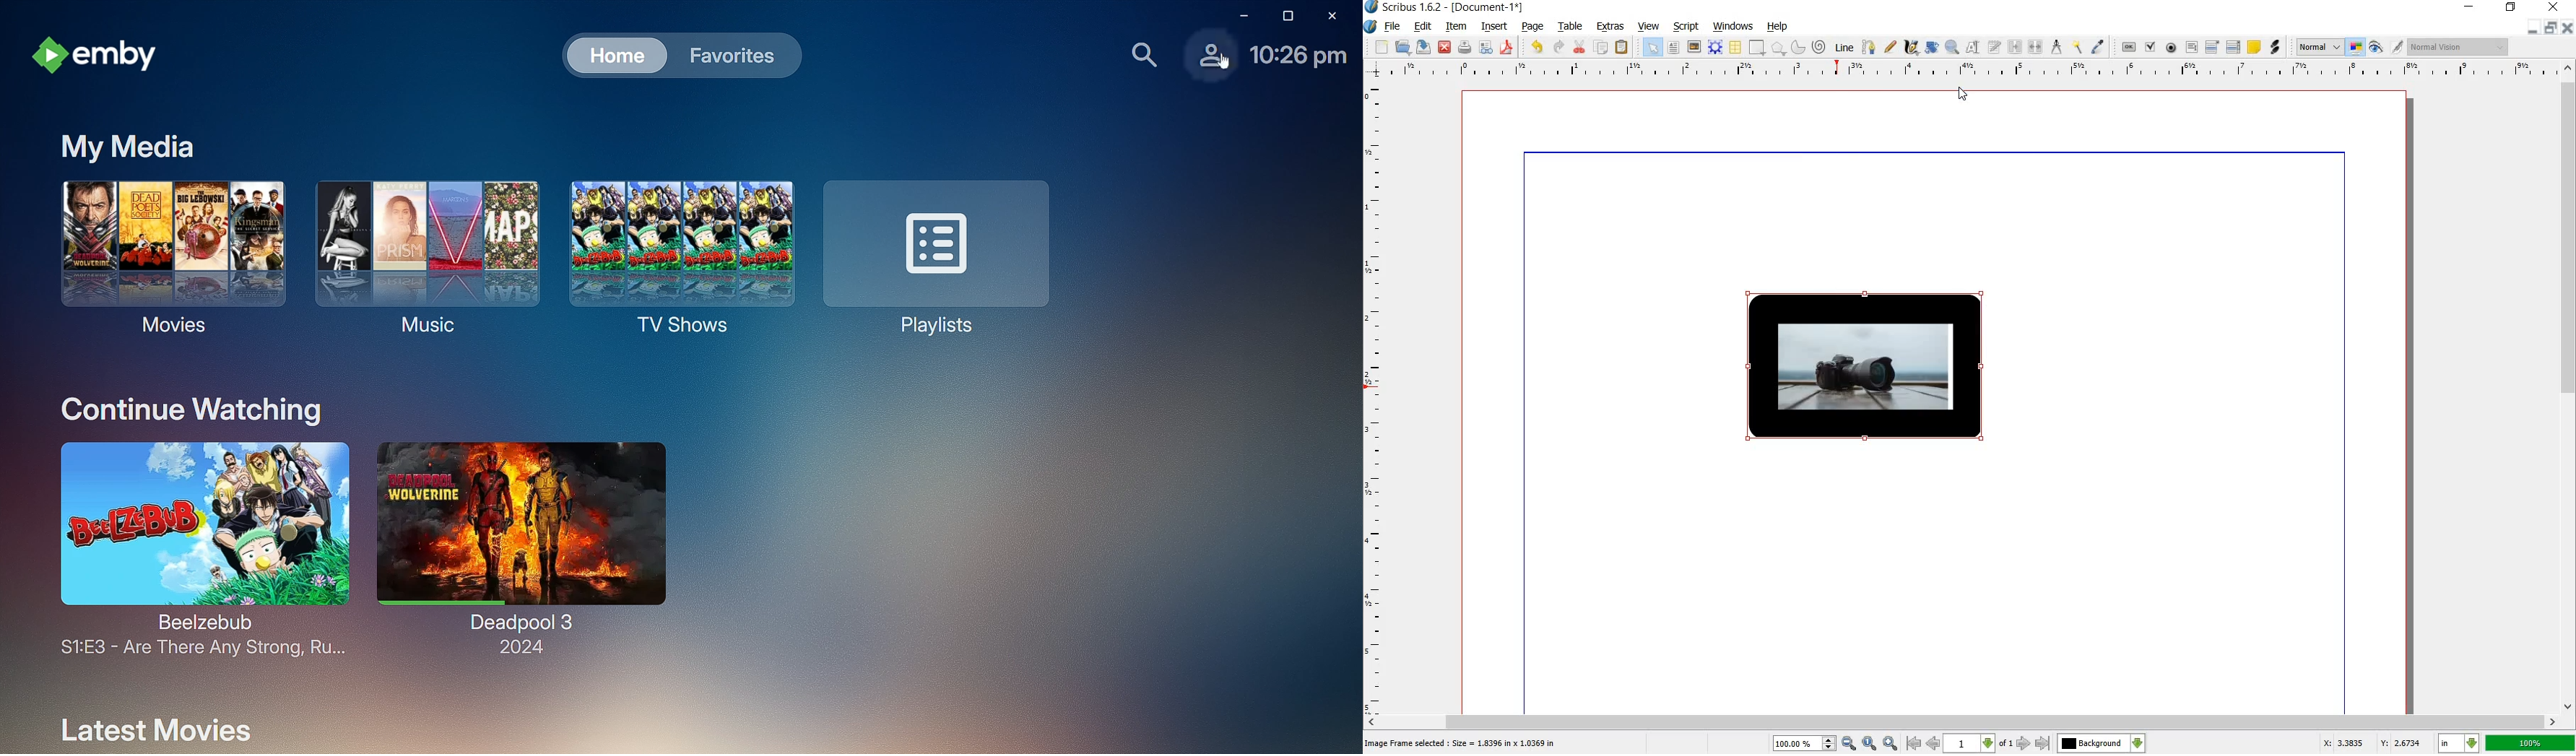 This screenshot has height=756, width=2576. I want to click on scrollbar, so click(1961, 721).